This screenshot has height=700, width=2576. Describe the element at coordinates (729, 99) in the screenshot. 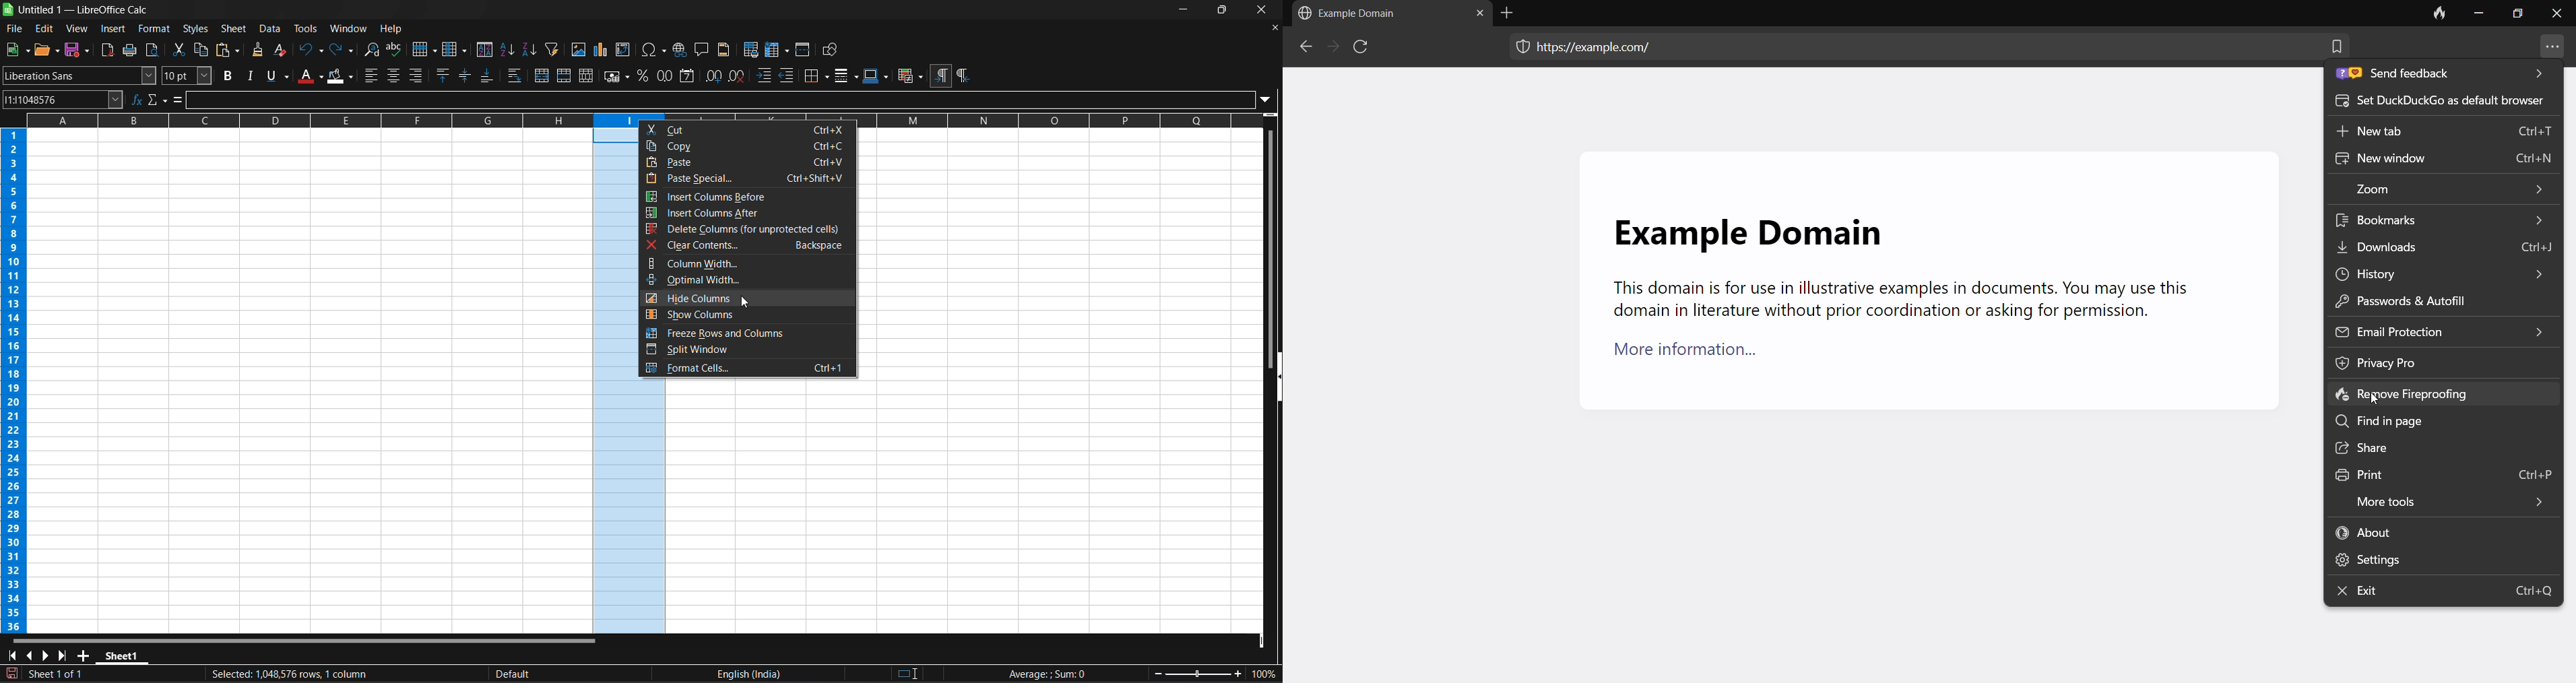

I see `input line` at that location.